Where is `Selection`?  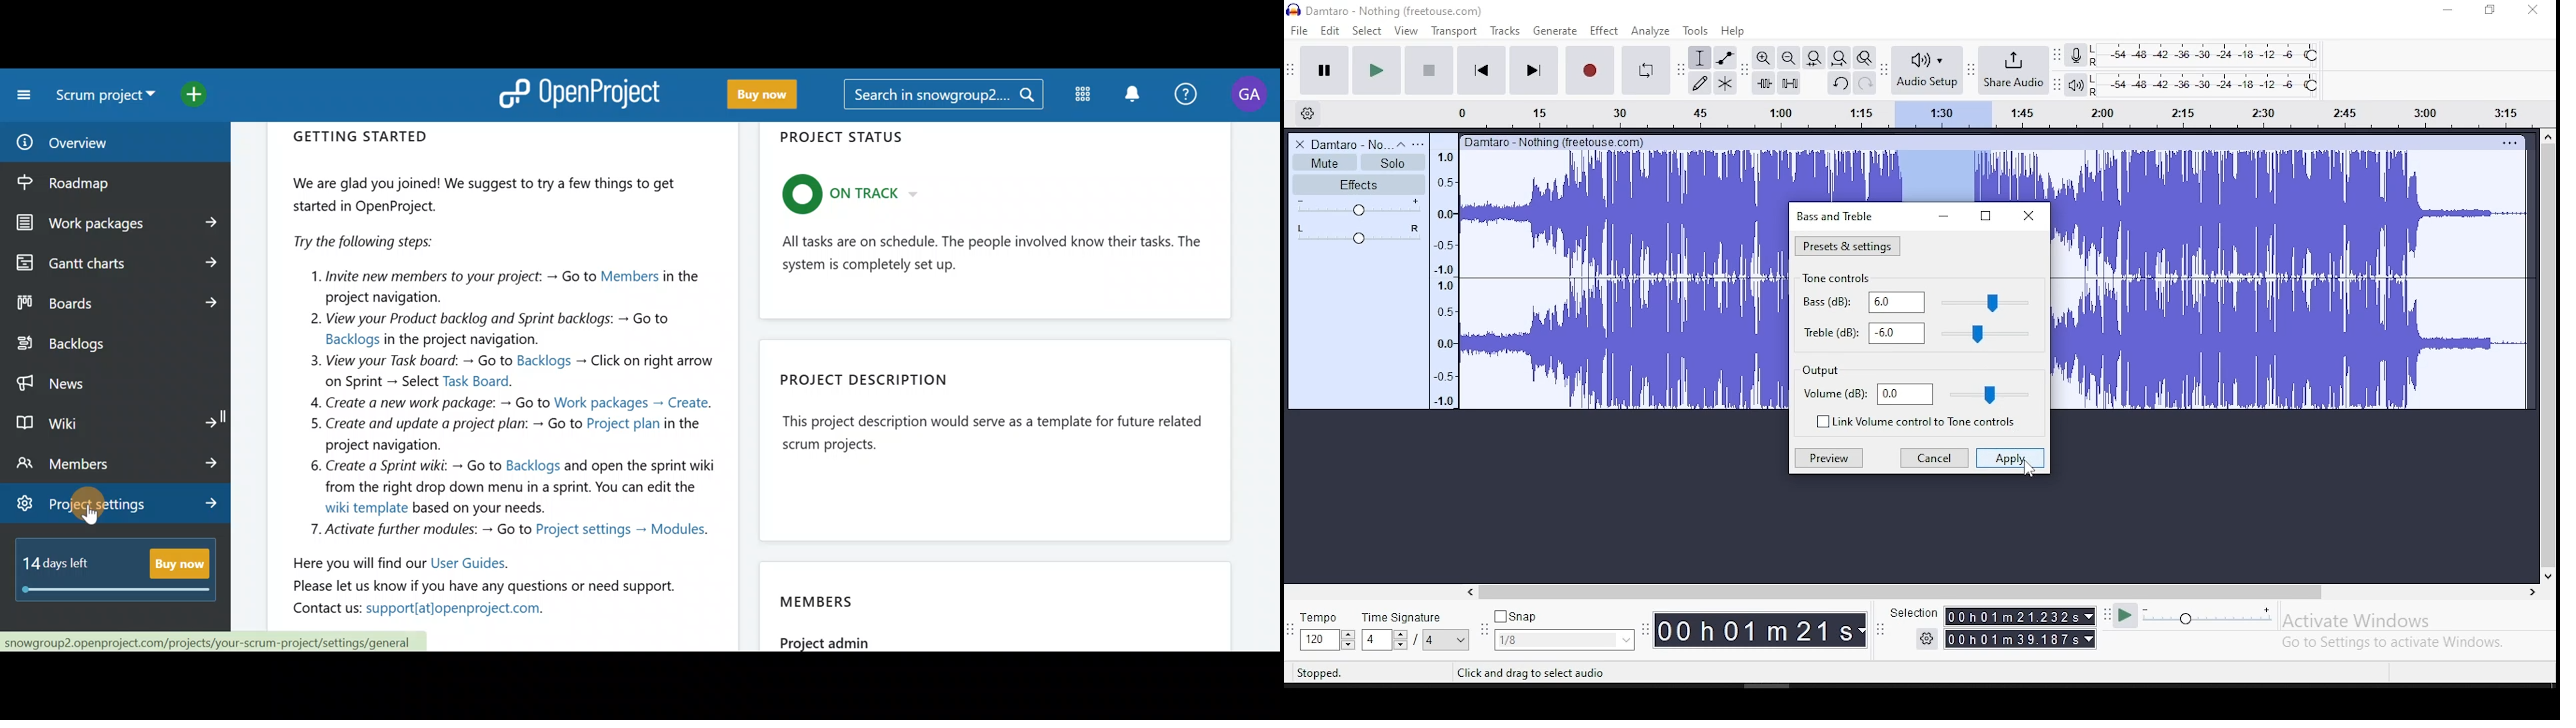
Selection is located at coordinates (1912, 613).